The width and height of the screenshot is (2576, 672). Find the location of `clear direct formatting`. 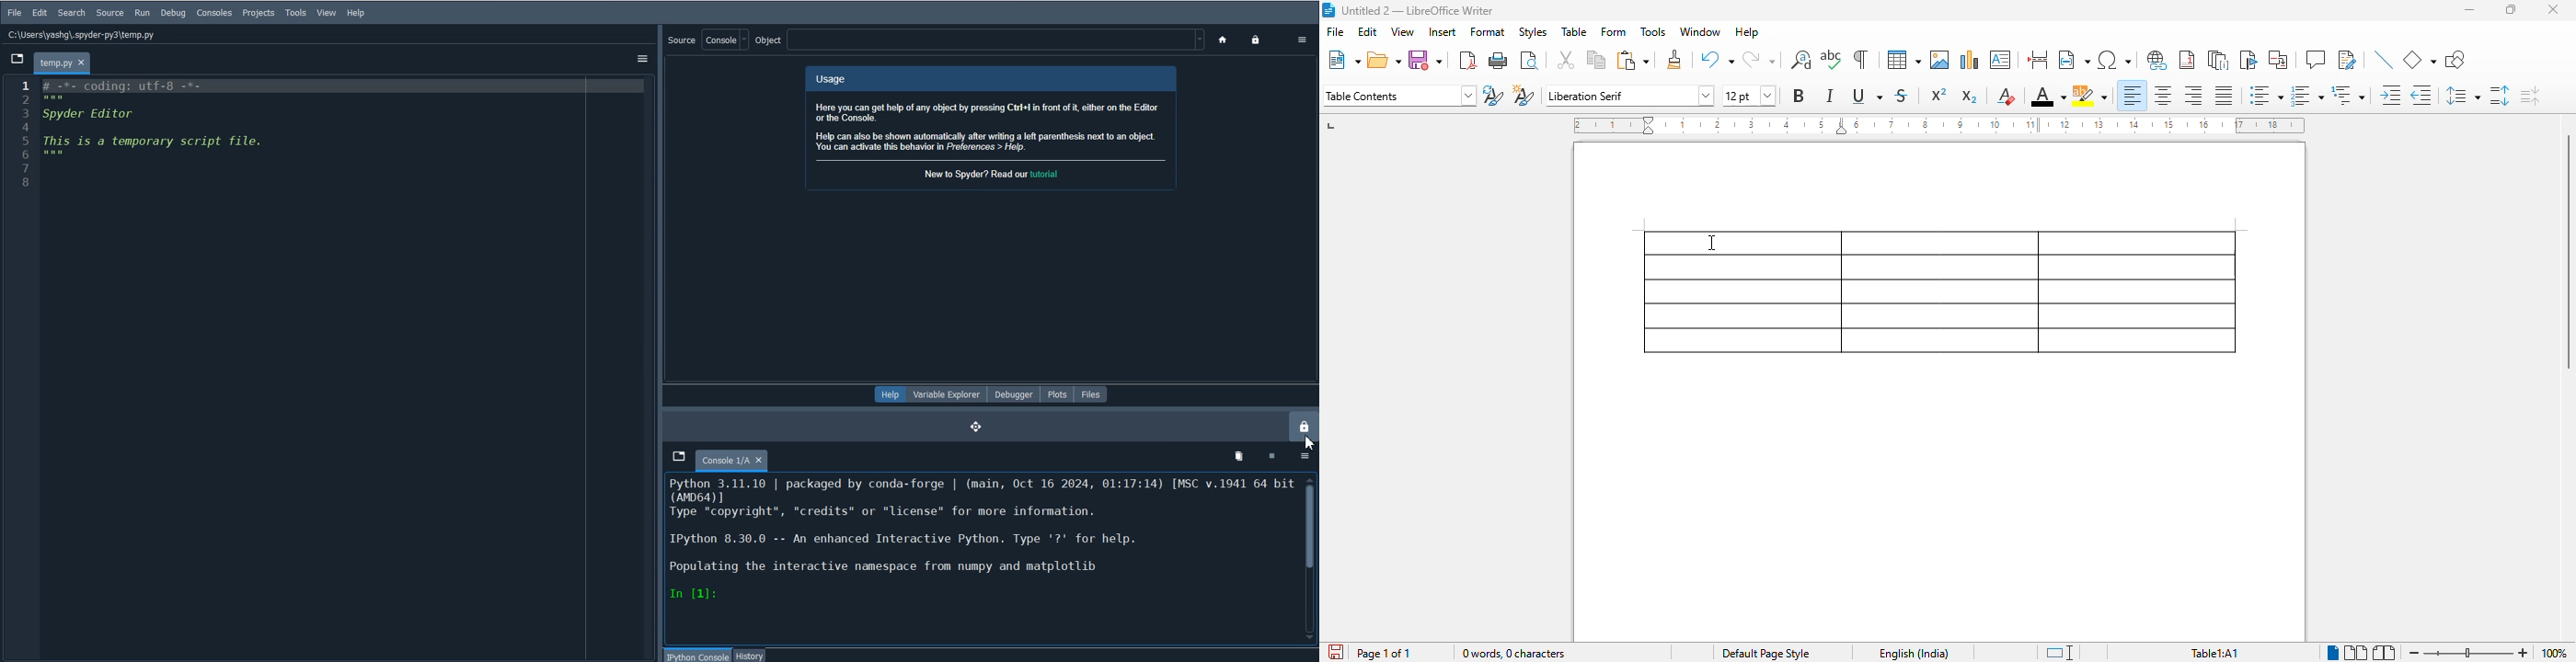

clear direct formatting is located at coordinates (2007, 96).